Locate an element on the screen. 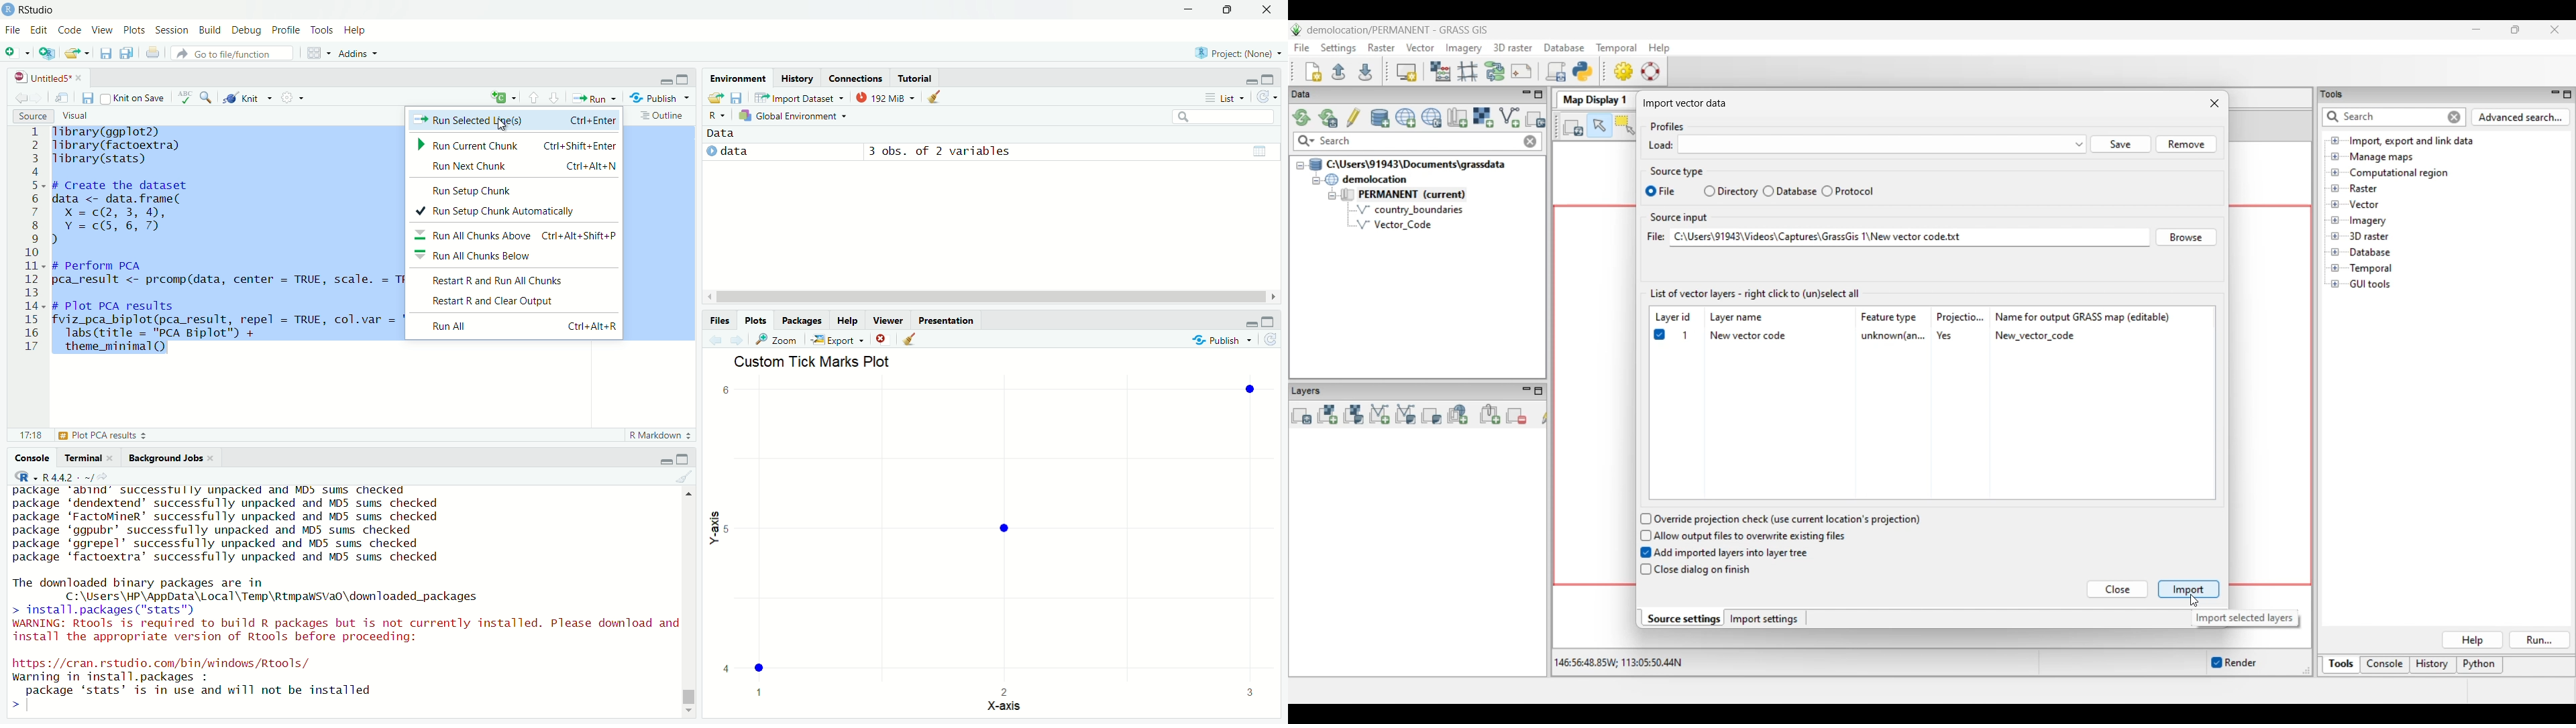 This screenshot has height=728, width=2576. plots is located at coordinates (135, 31).